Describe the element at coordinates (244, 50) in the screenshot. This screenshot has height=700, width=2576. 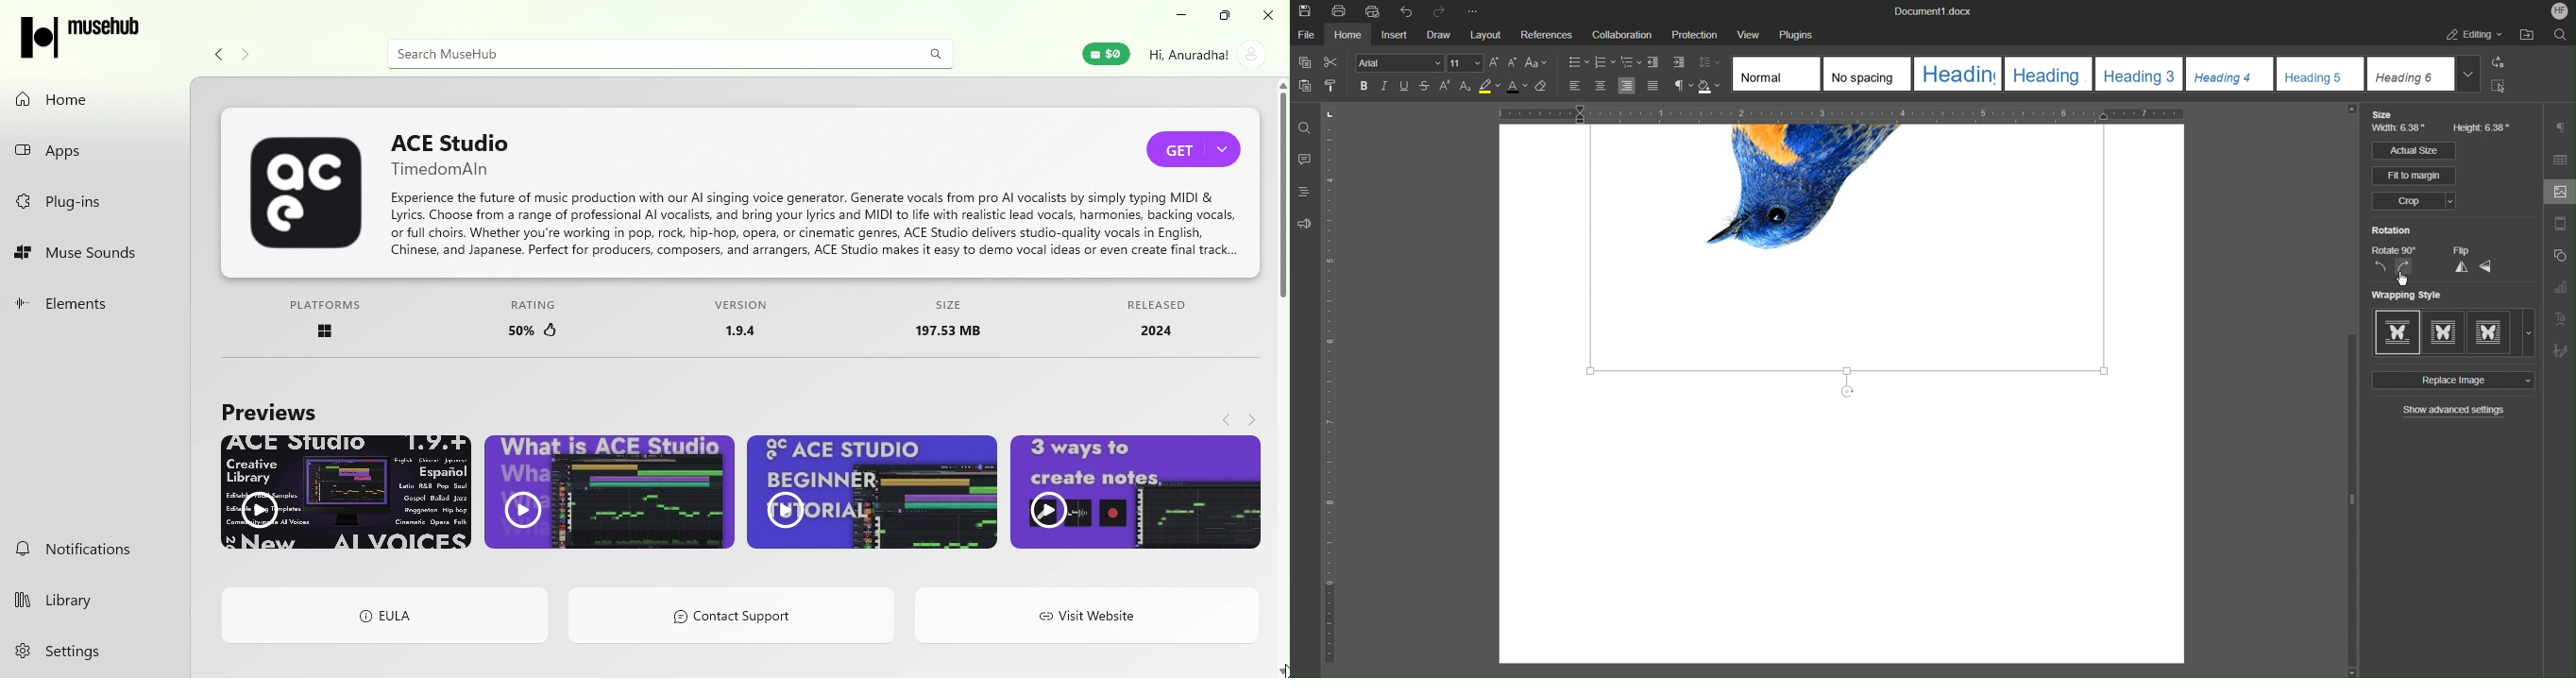
I see `Navigate forward` at that location.